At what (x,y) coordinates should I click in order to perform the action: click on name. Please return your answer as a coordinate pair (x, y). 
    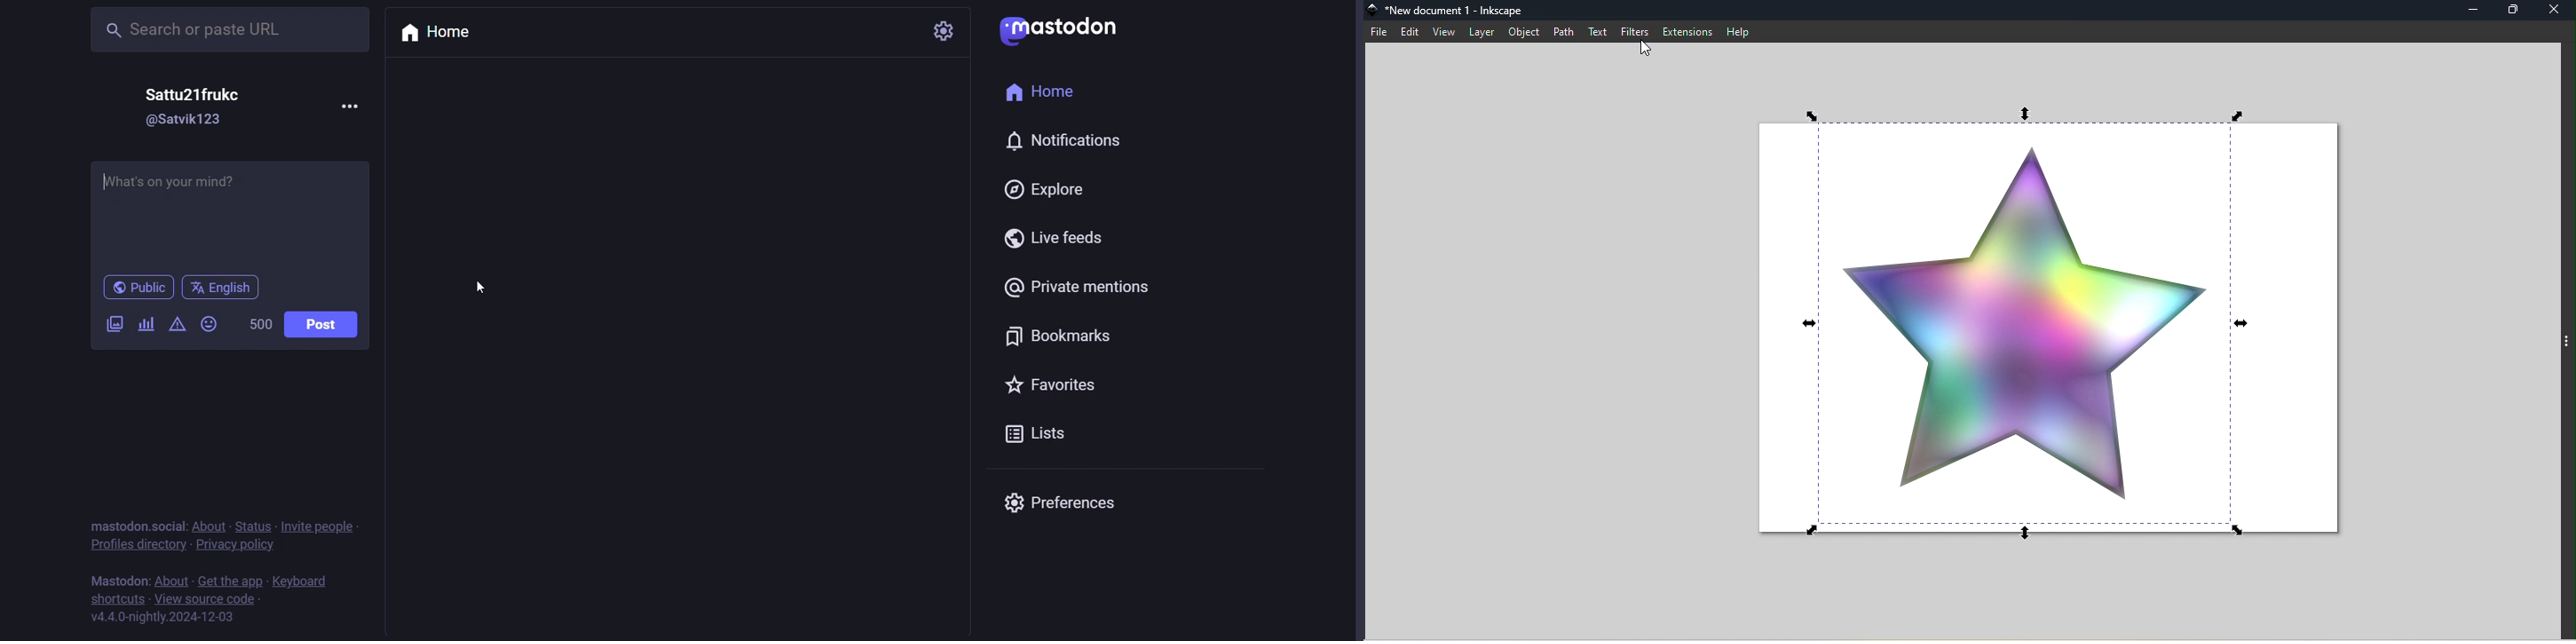
    Looking at the image, I should click on (193, 95).